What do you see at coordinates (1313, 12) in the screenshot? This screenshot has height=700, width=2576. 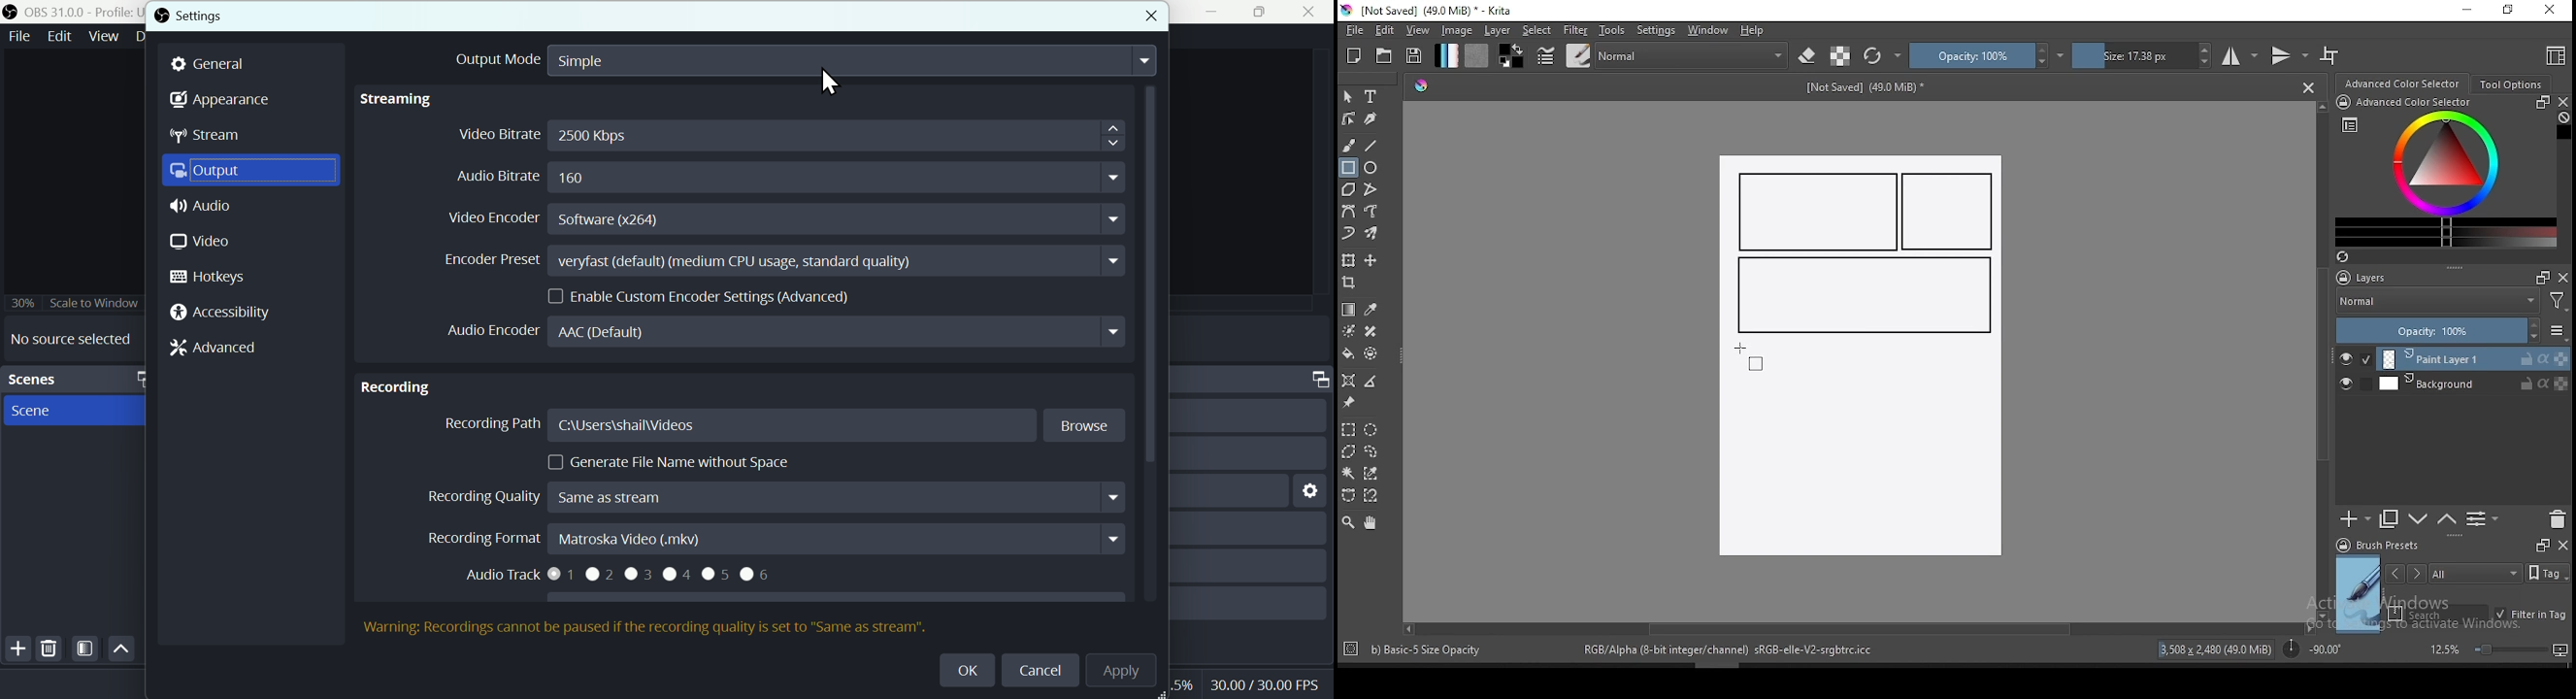 I see `Close` at bounding box center [1313, 12].